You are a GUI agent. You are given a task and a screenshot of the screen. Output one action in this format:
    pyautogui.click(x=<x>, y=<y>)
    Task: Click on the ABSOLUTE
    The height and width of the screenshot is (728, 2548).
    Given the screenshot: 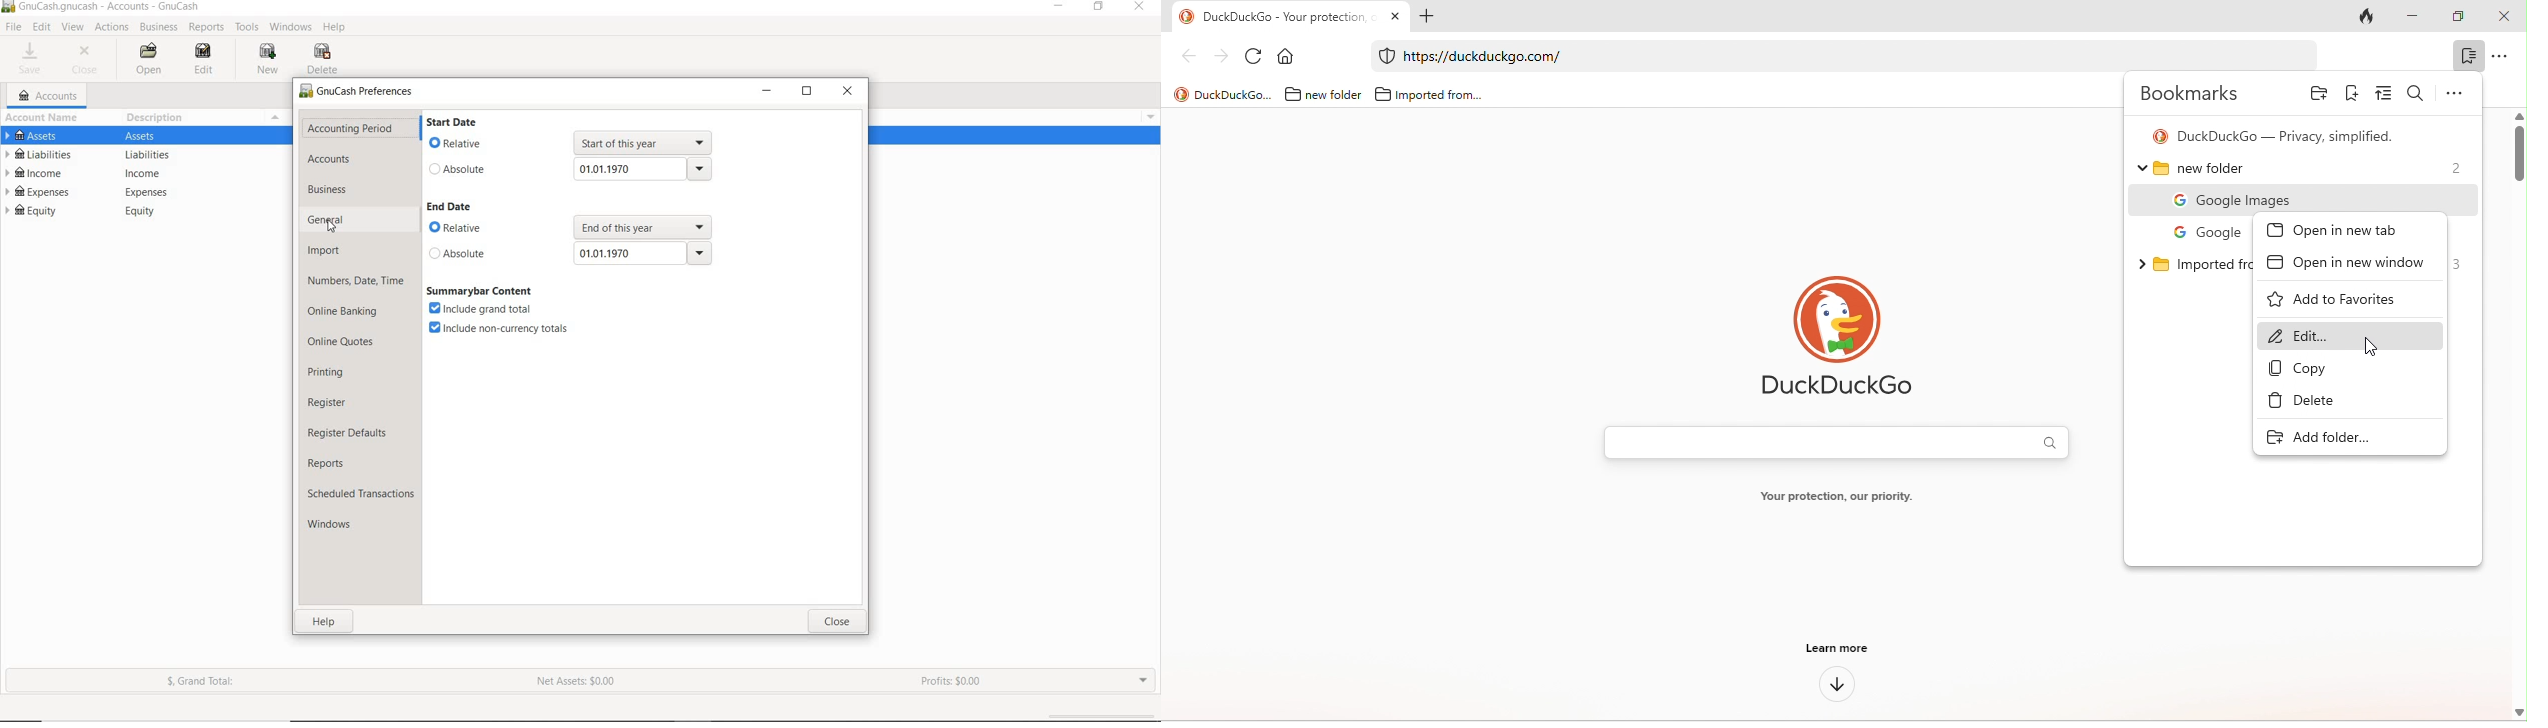 What is the action you would take?
    pyautogui.click(x=475, y=253)
    